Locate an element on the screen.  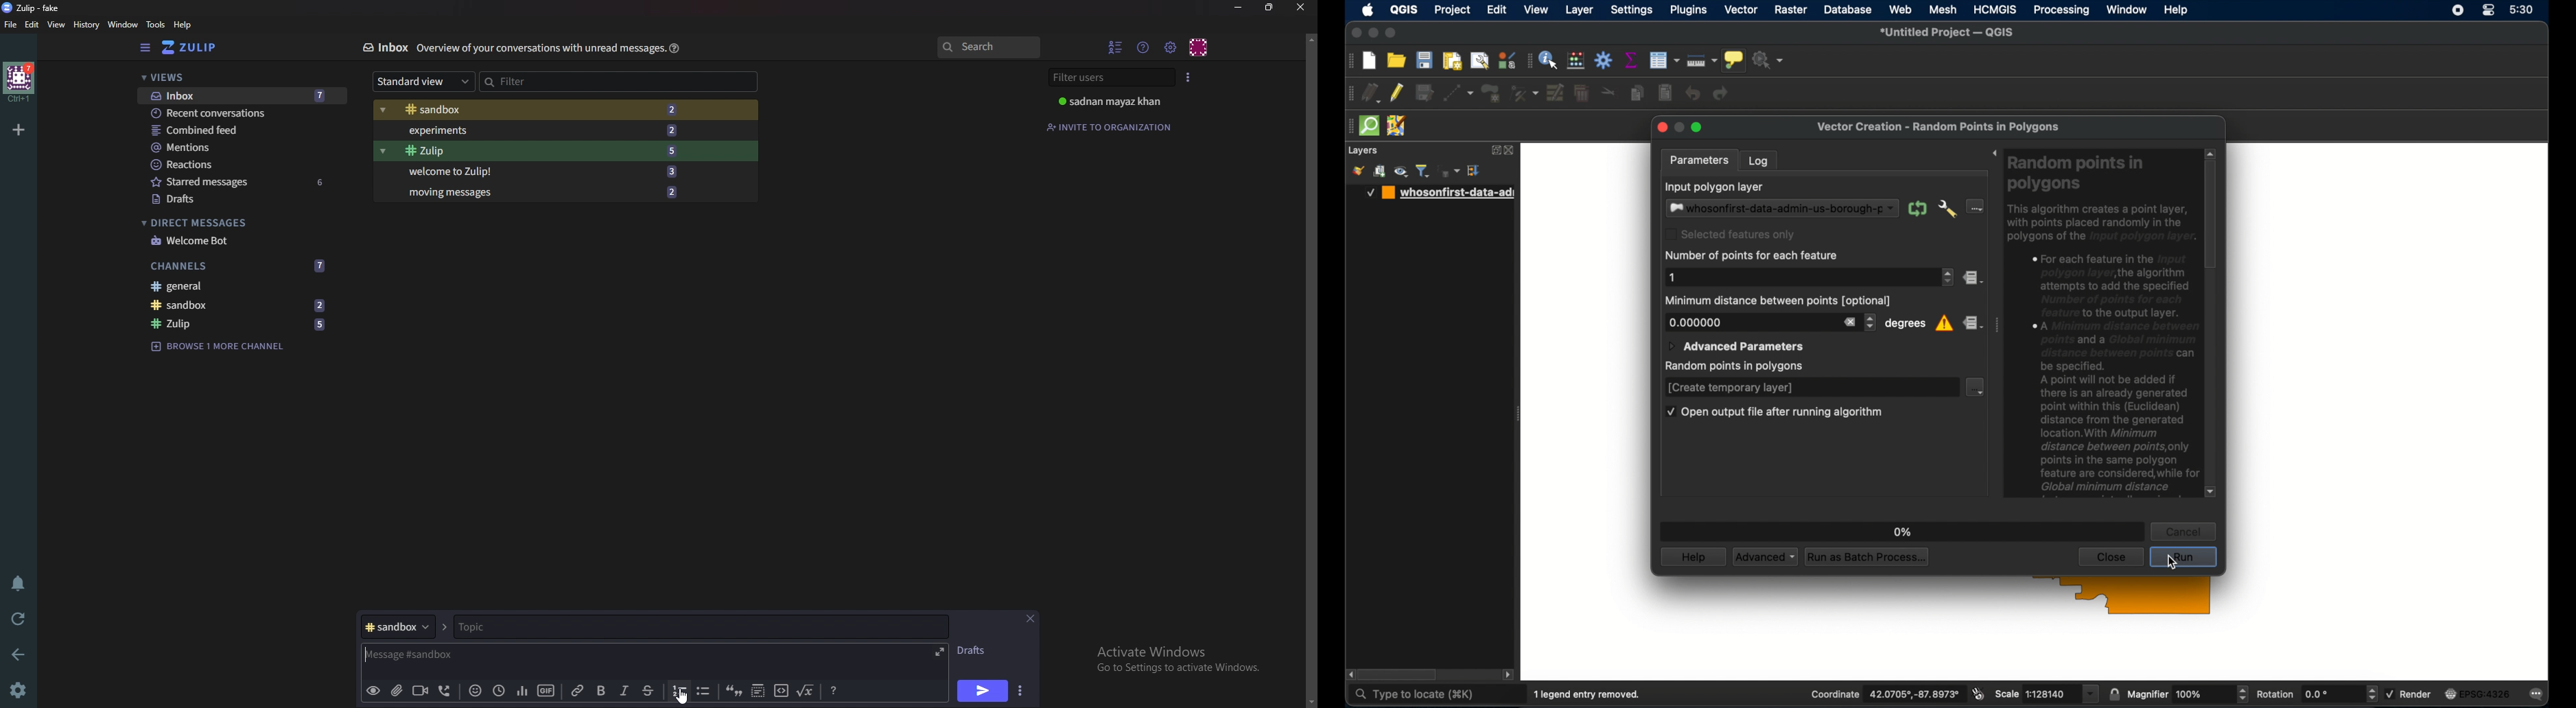
drag handle is located at coordinates (1997, 326).